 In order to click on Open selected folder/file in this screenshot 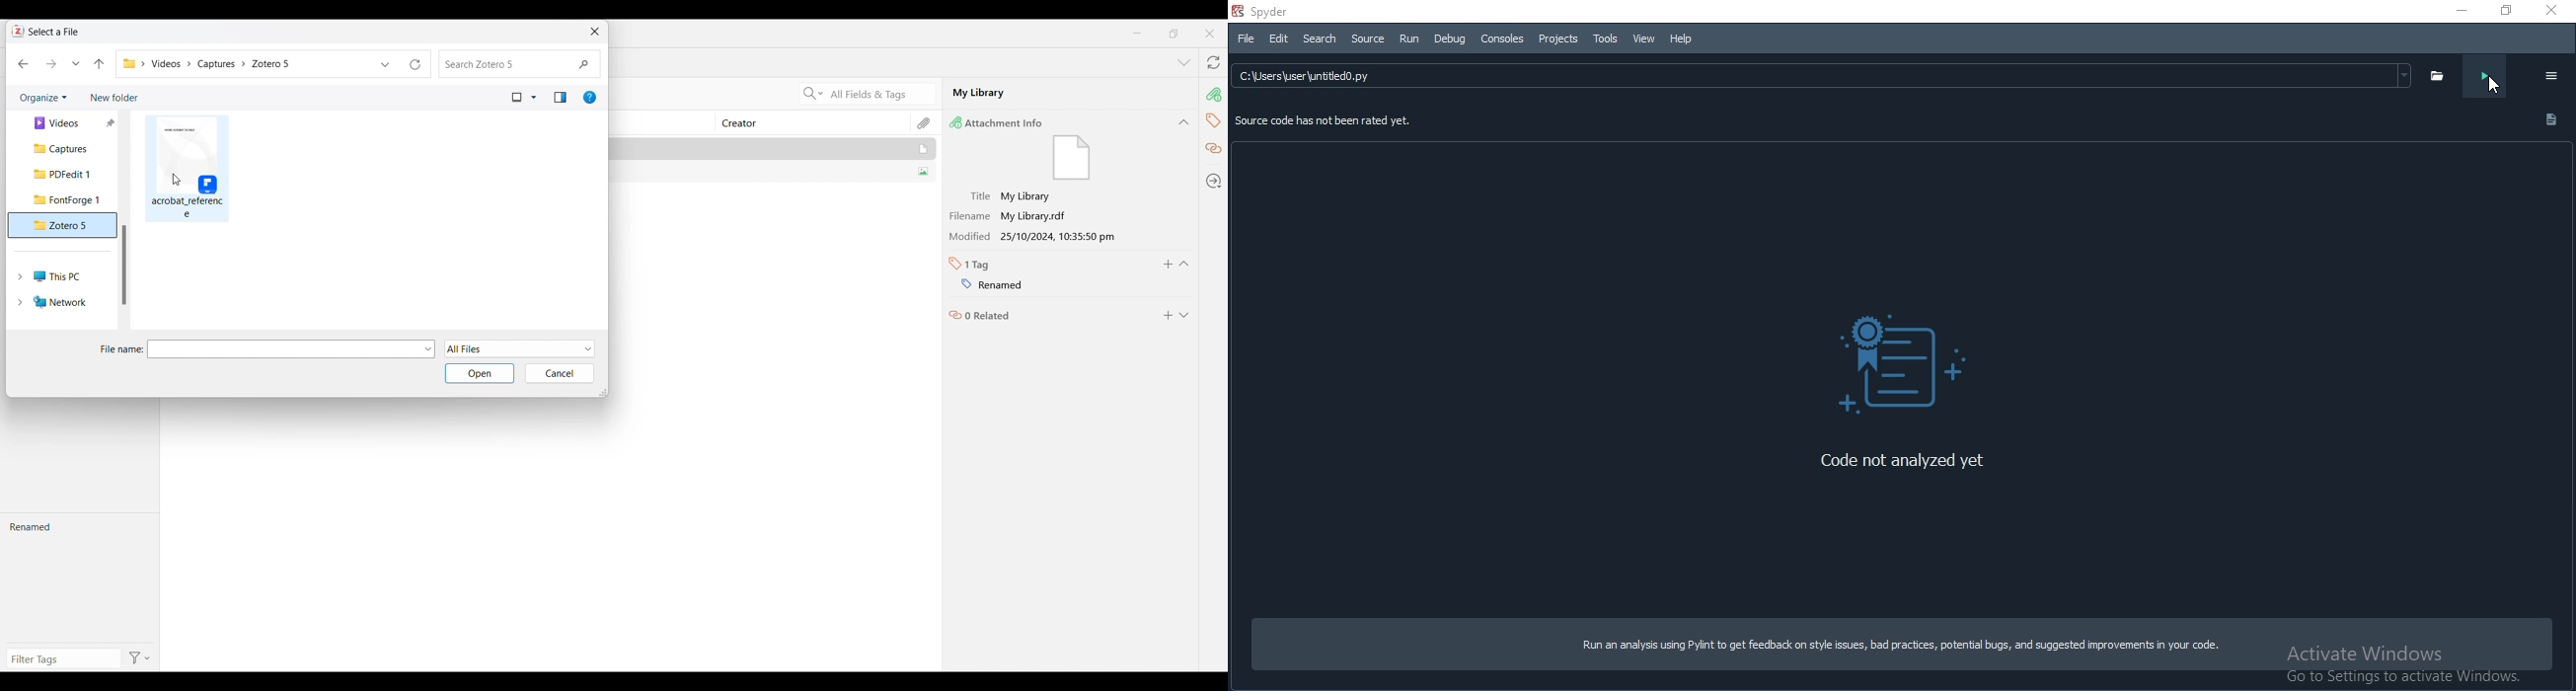, I will do `click(480, 373)`.